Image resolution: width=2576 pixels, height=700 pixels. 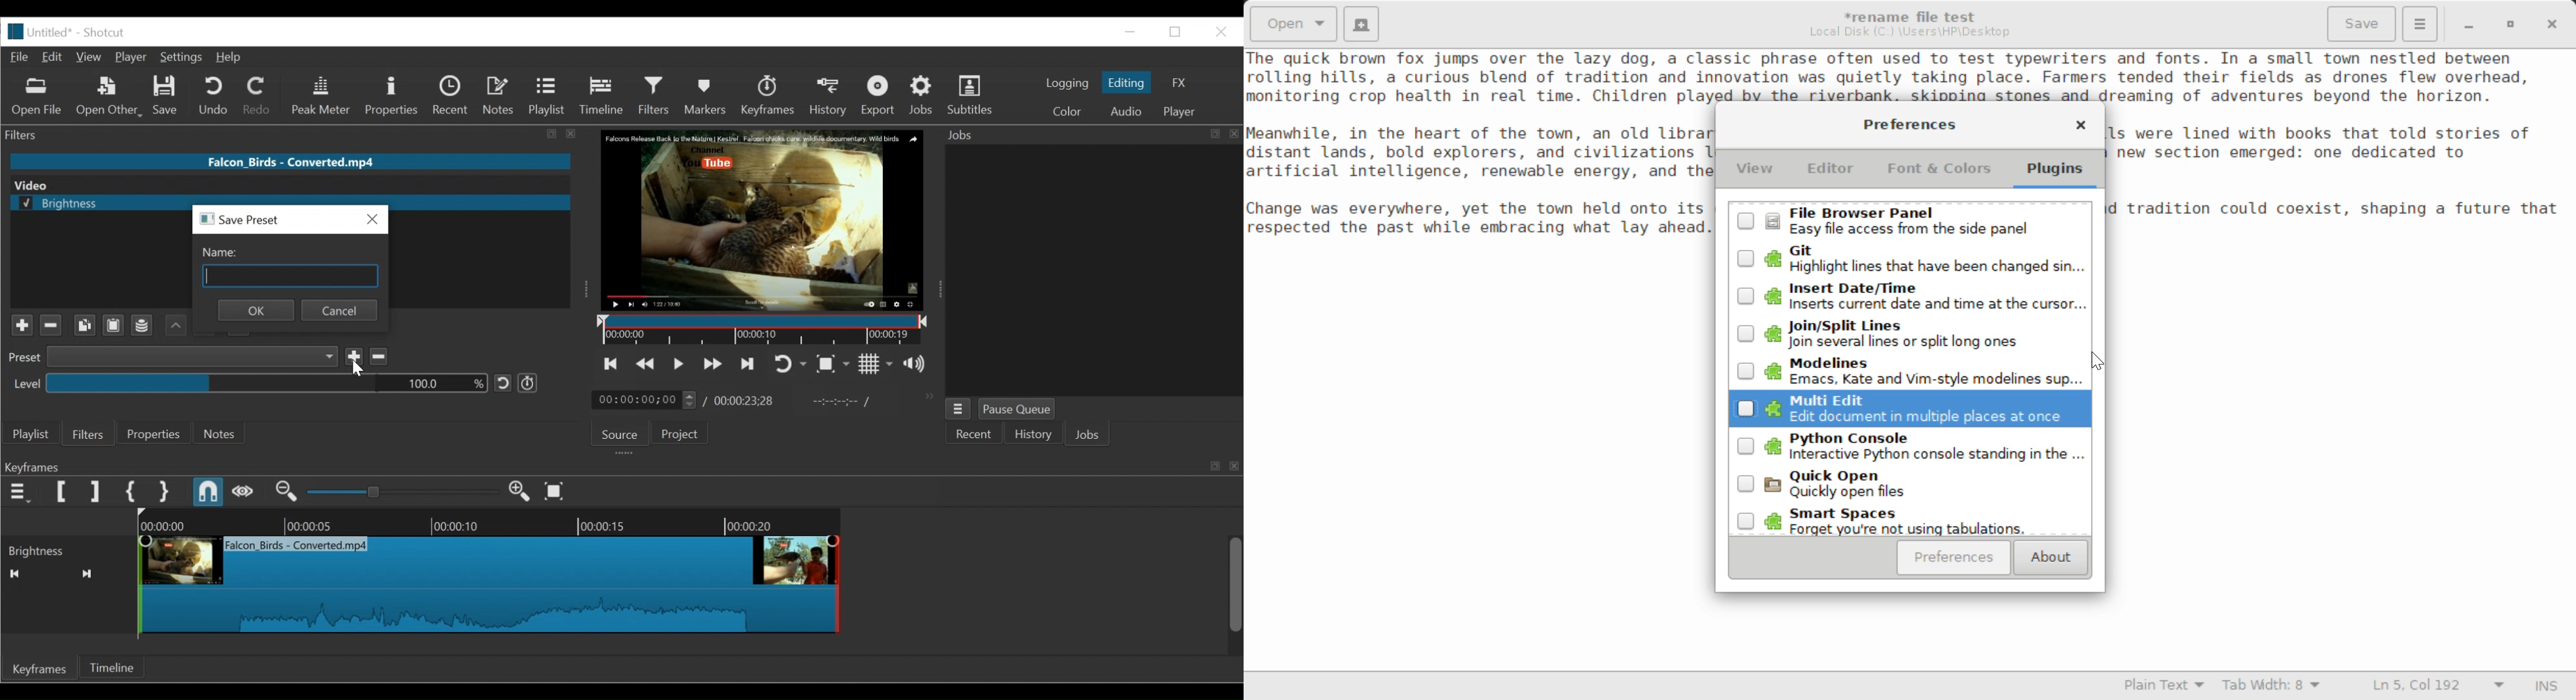 I want to click on save preset, so click(x=245, y=221).